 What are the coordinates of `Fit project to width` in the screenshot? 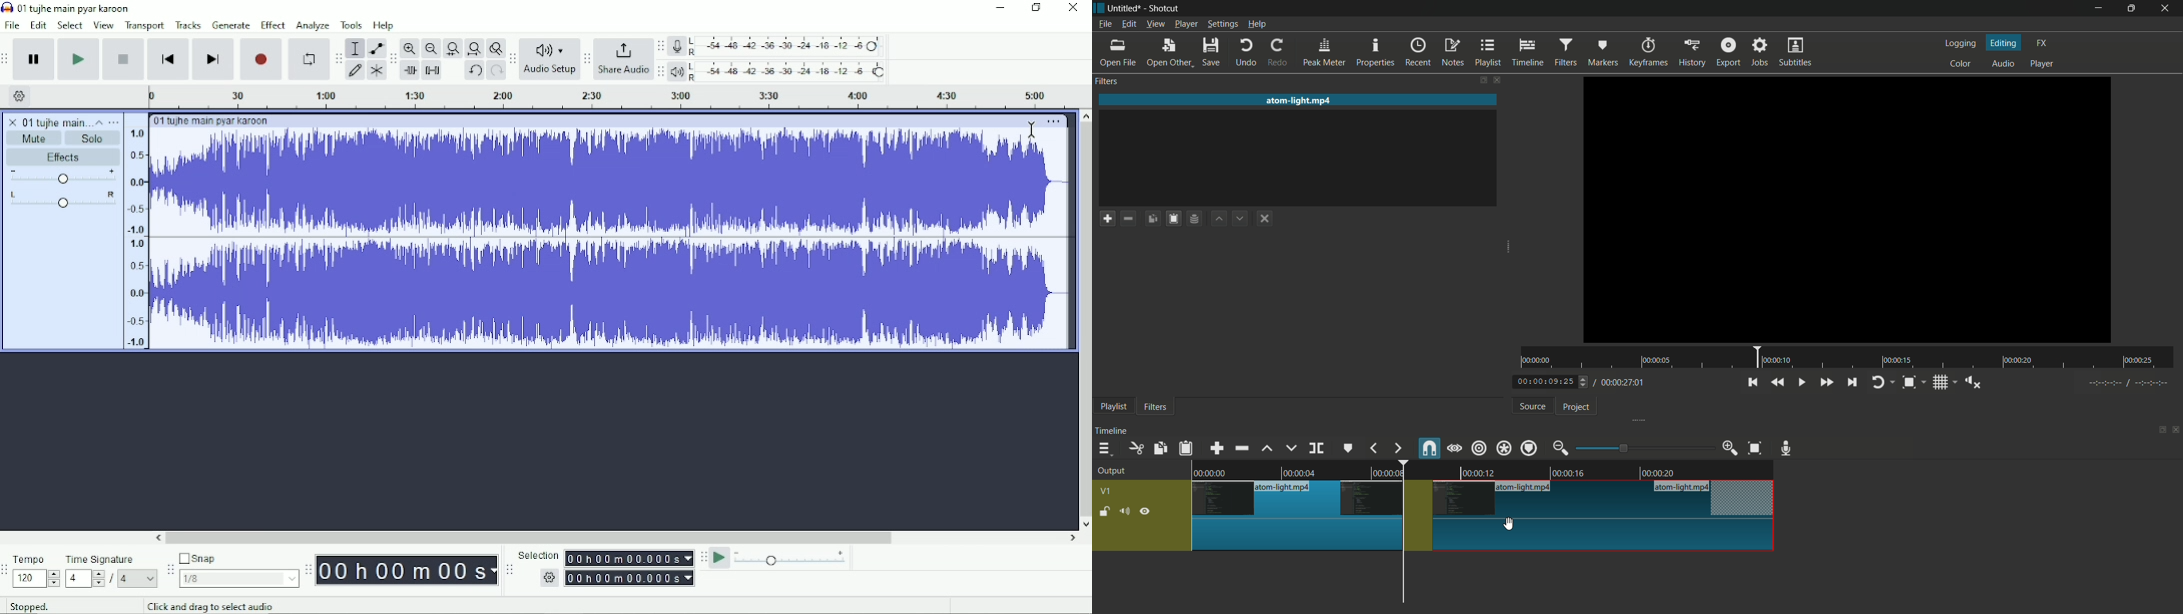 It's located at (474, 48).